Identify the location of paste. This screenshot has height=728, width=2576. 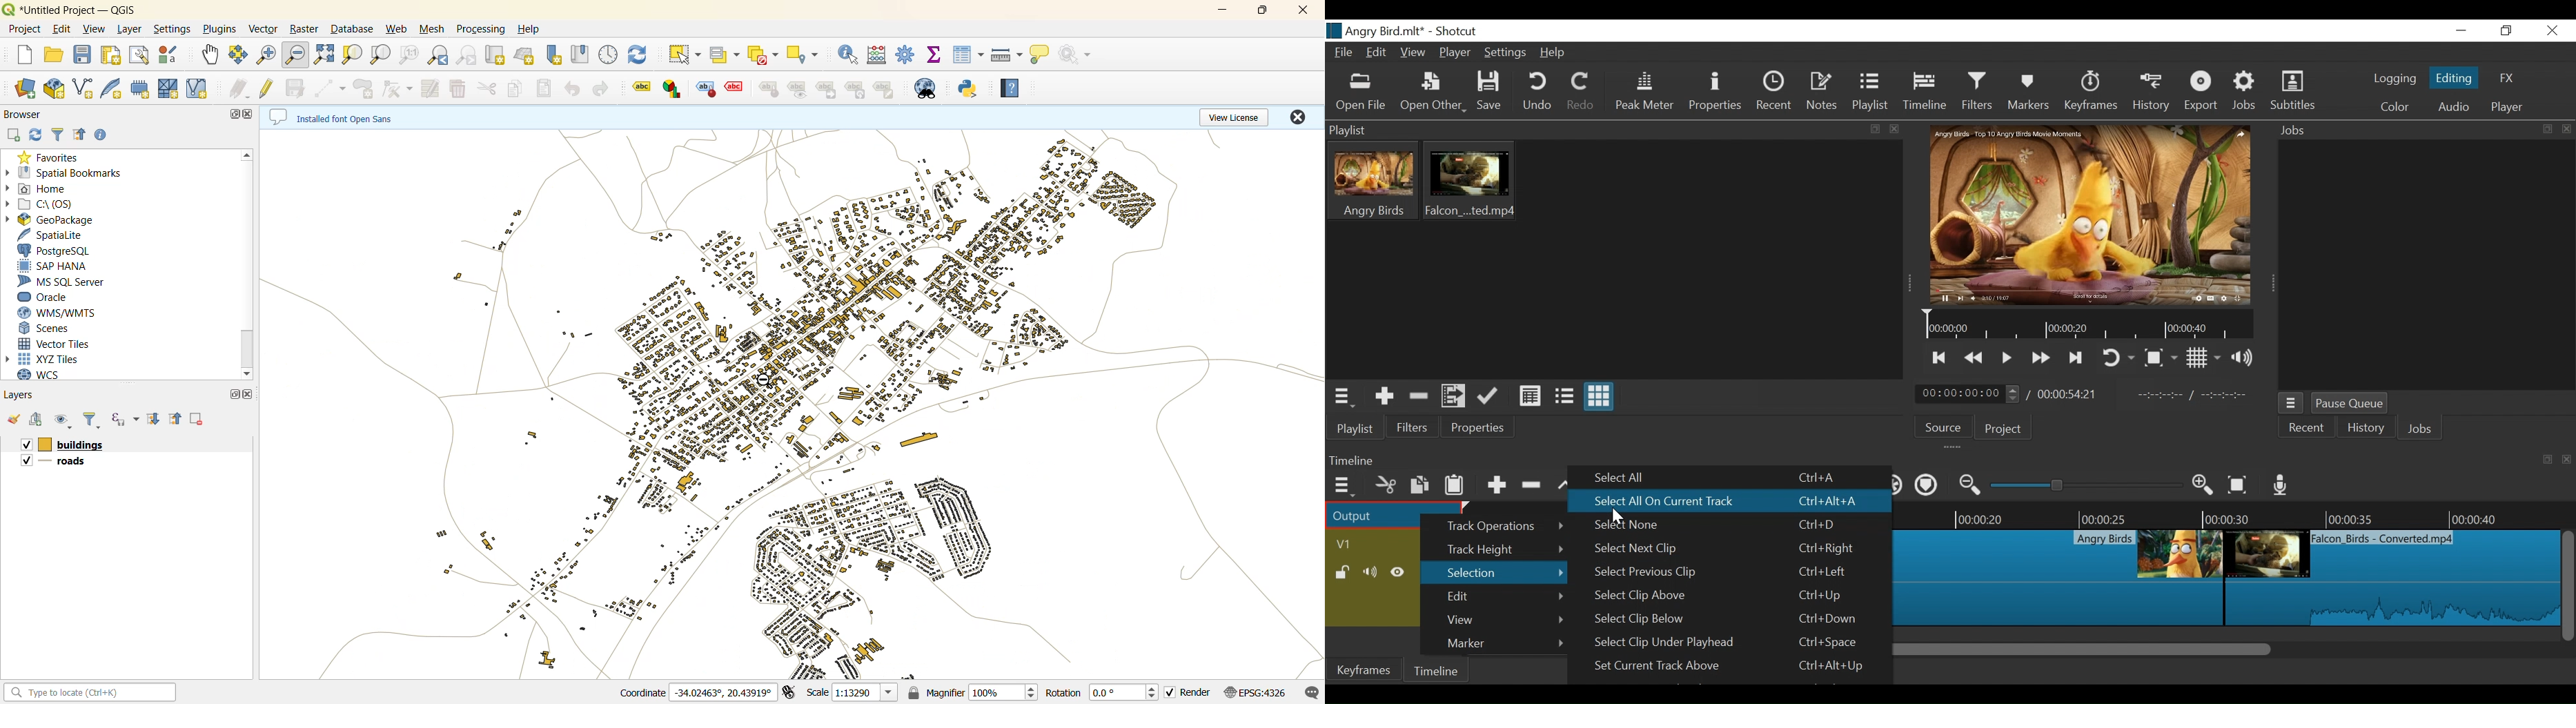
(545, 88).